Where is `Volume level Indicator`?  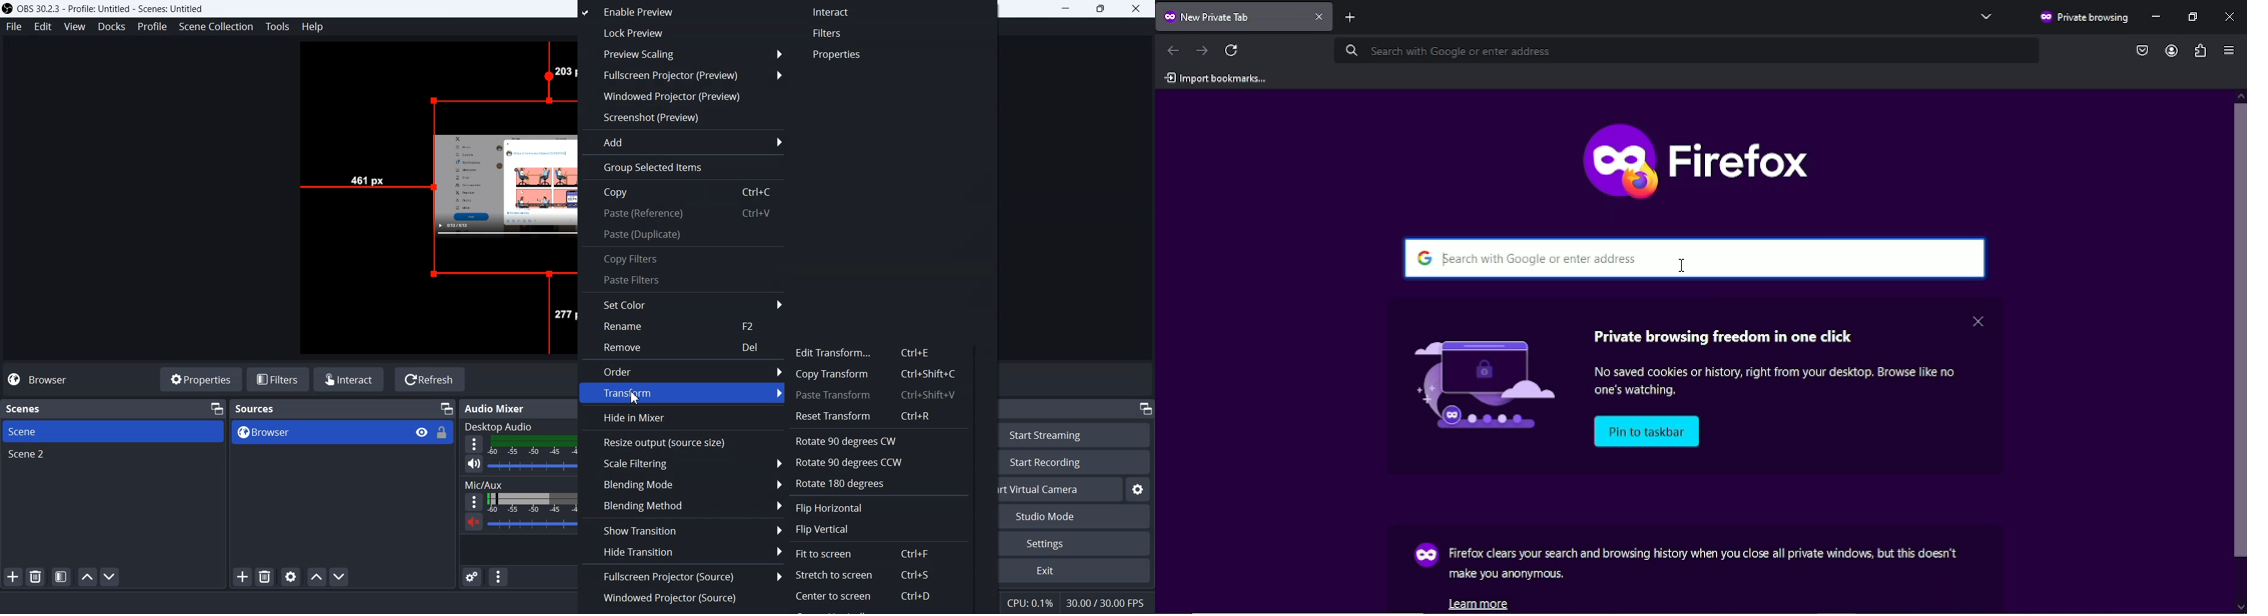
Volume level Indicator is located at coordinates (533, 446).